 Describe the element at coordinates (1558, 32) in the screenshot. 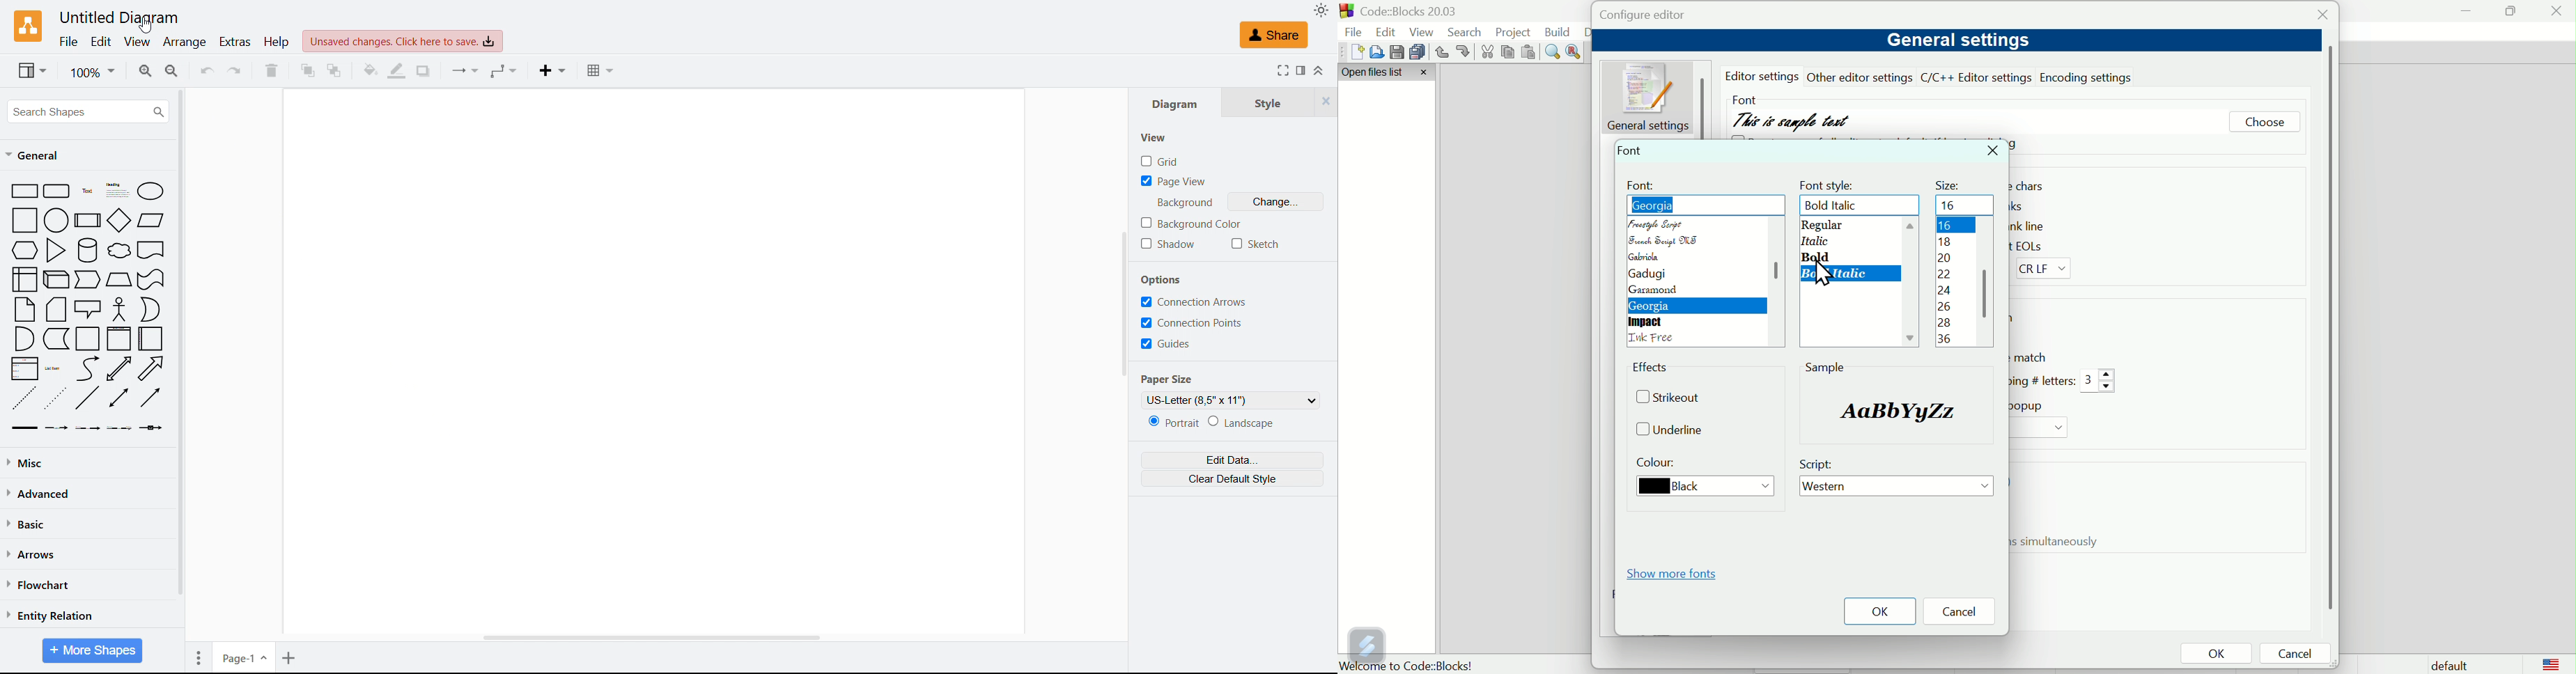

I see `Build` at that location.